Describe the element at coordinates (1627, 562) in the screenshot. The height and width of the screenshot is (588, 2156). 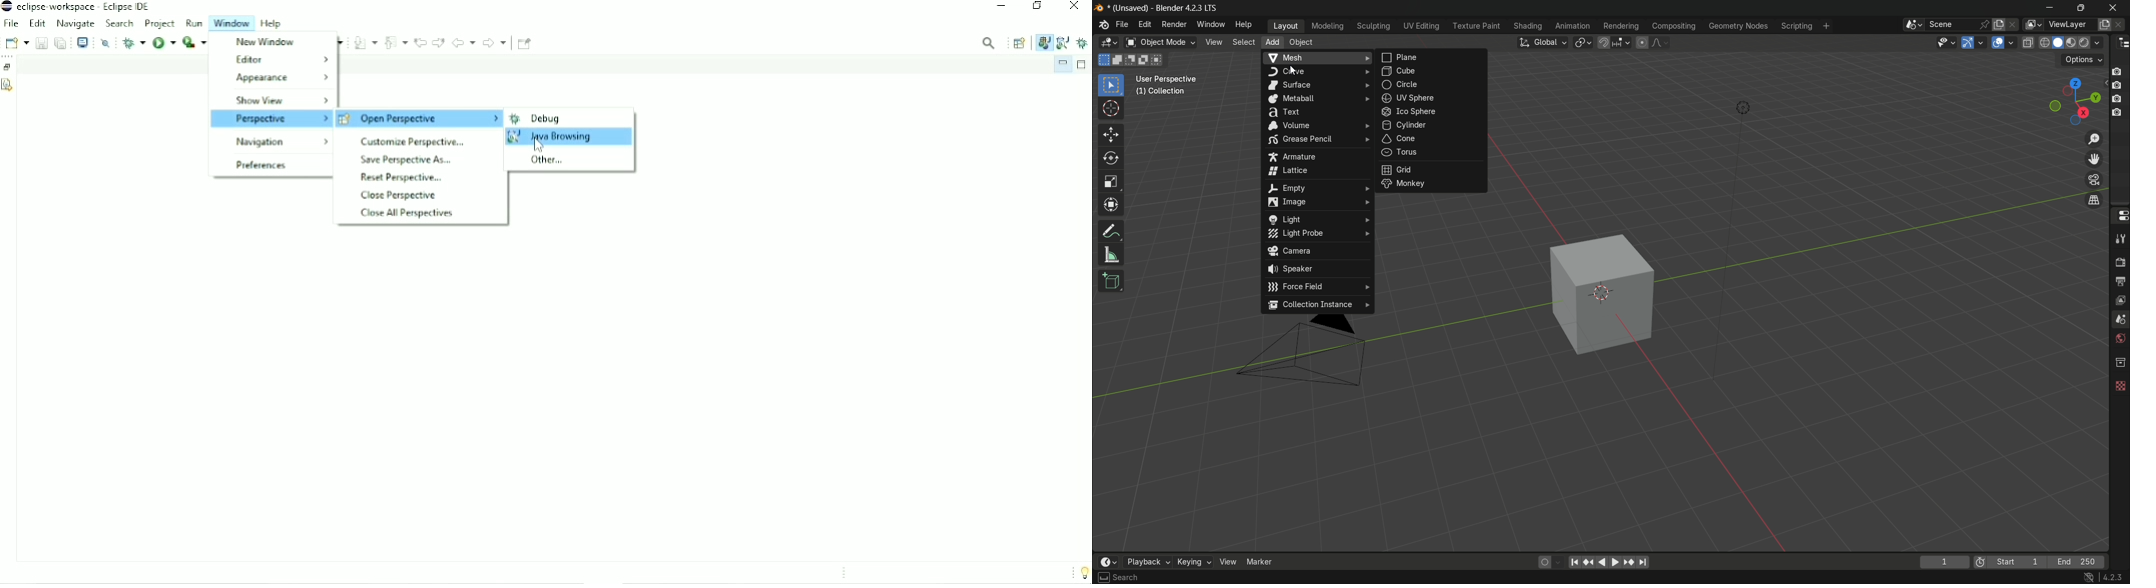
I see `jump to keyframe` at that location.